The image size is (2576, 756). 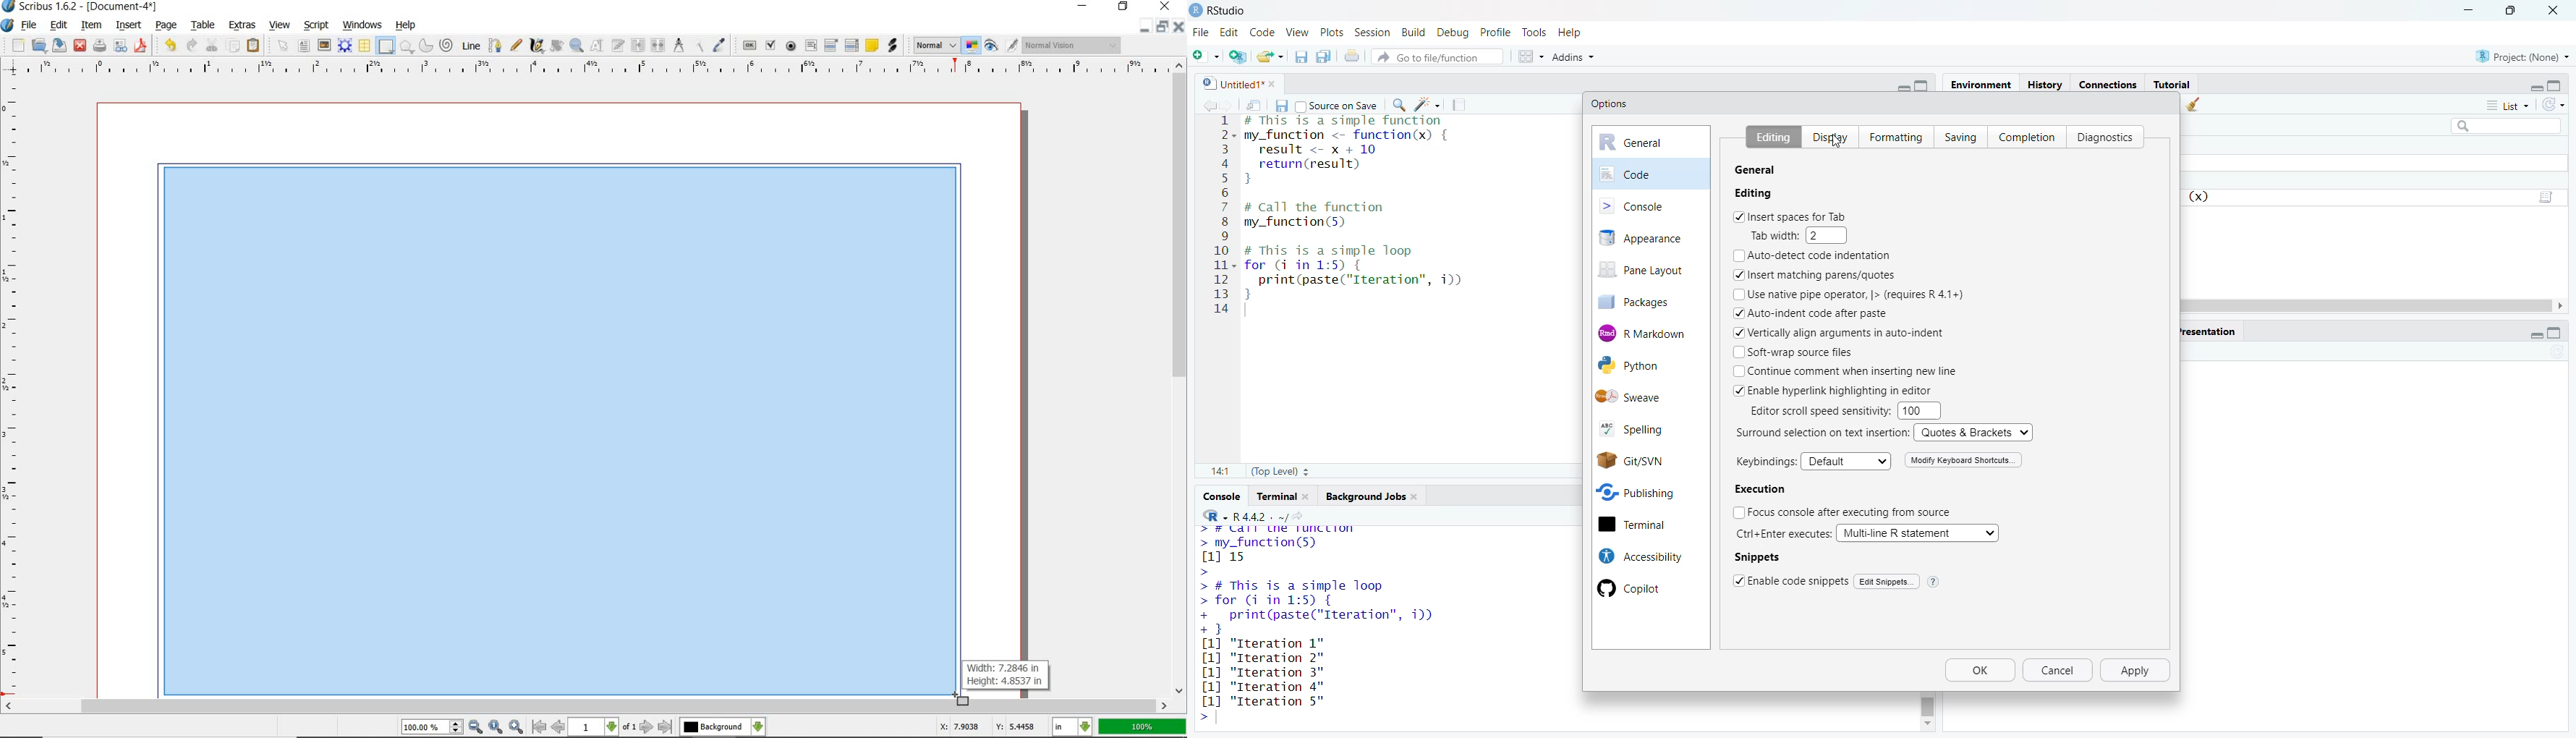 What do you see at coordinates (13, 389) in the screenshot?
I see `ruler` at bounding box center [13, 389].